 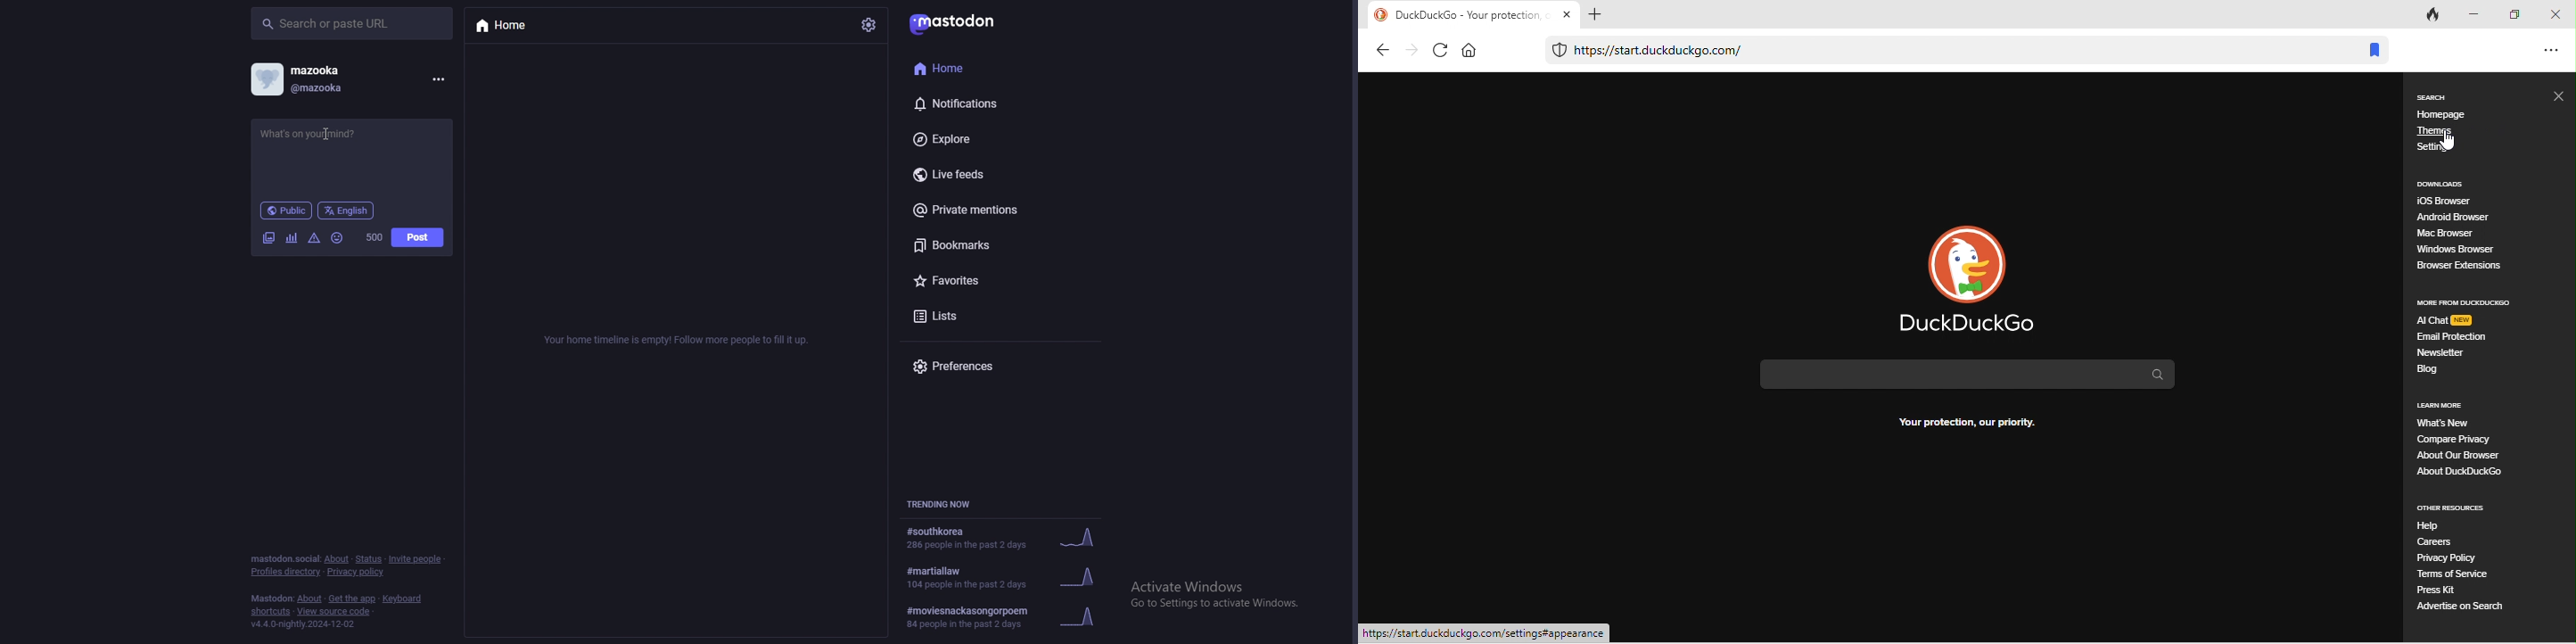 I want to click on get the app, so click(x=353, y=599).